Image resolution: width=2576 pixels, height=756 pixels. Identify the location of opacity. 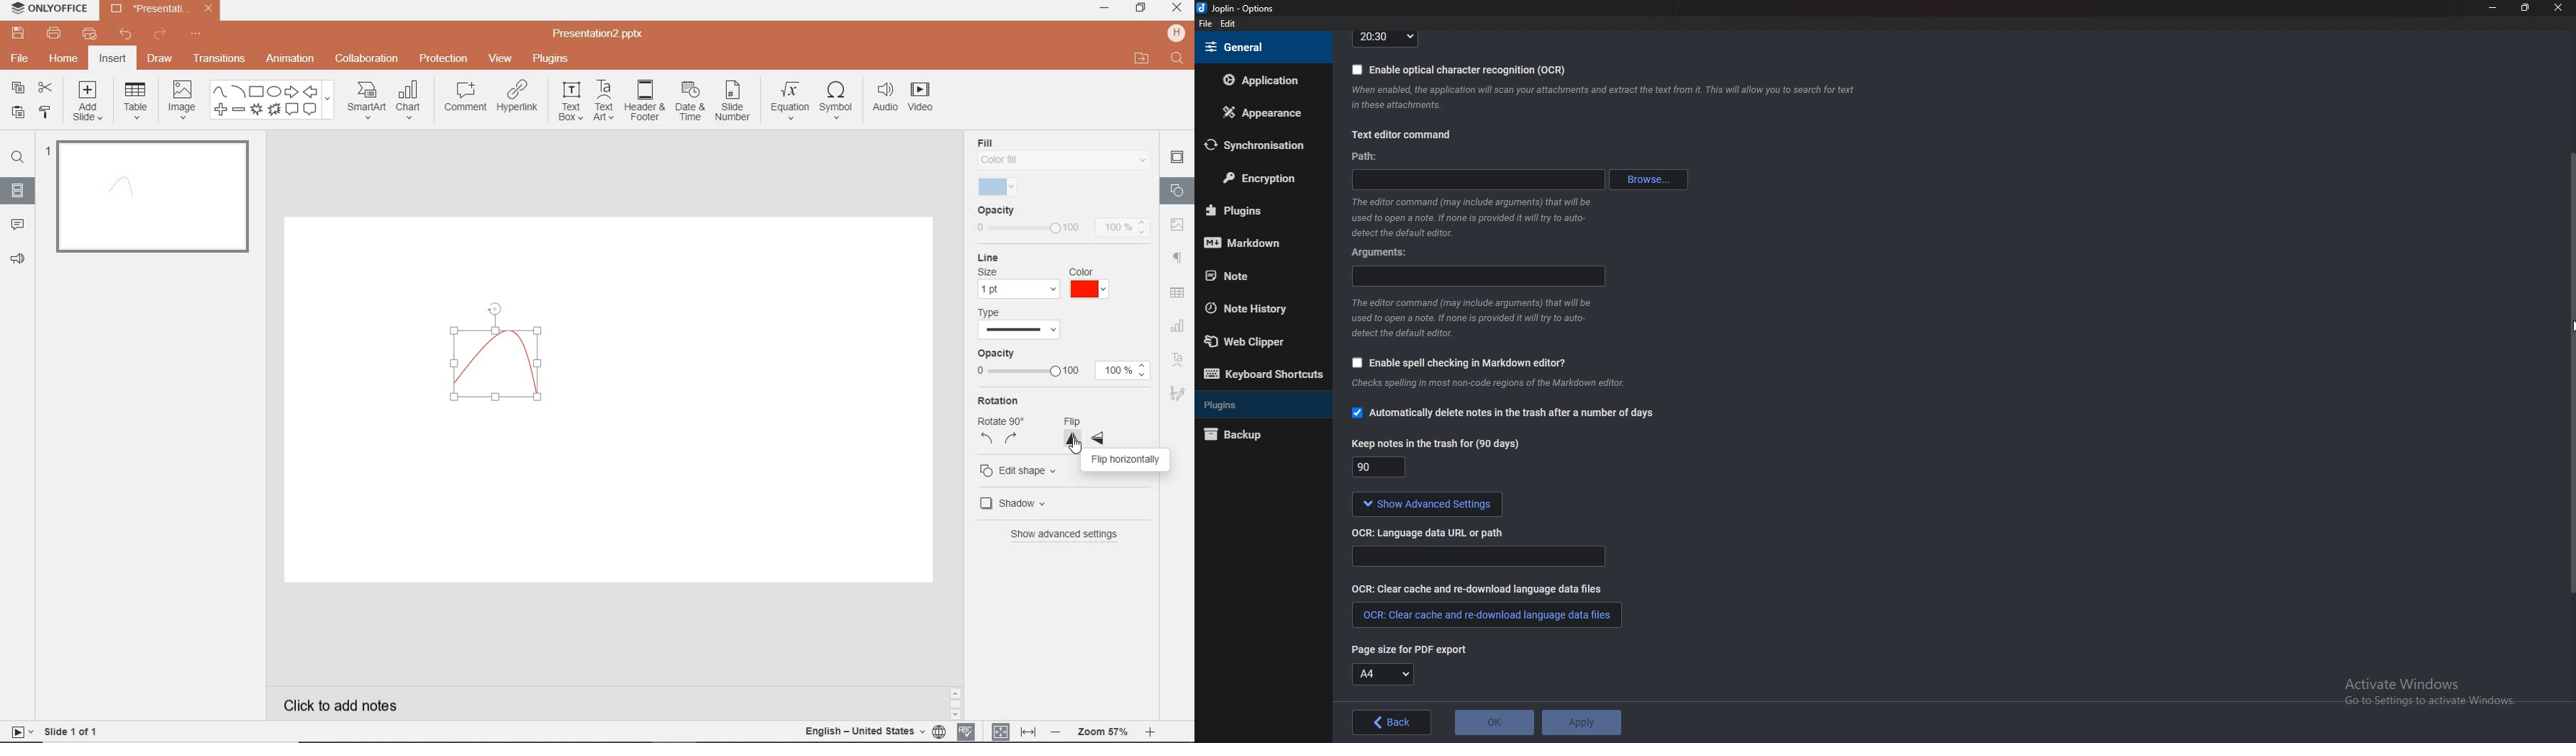
(1031, 367).